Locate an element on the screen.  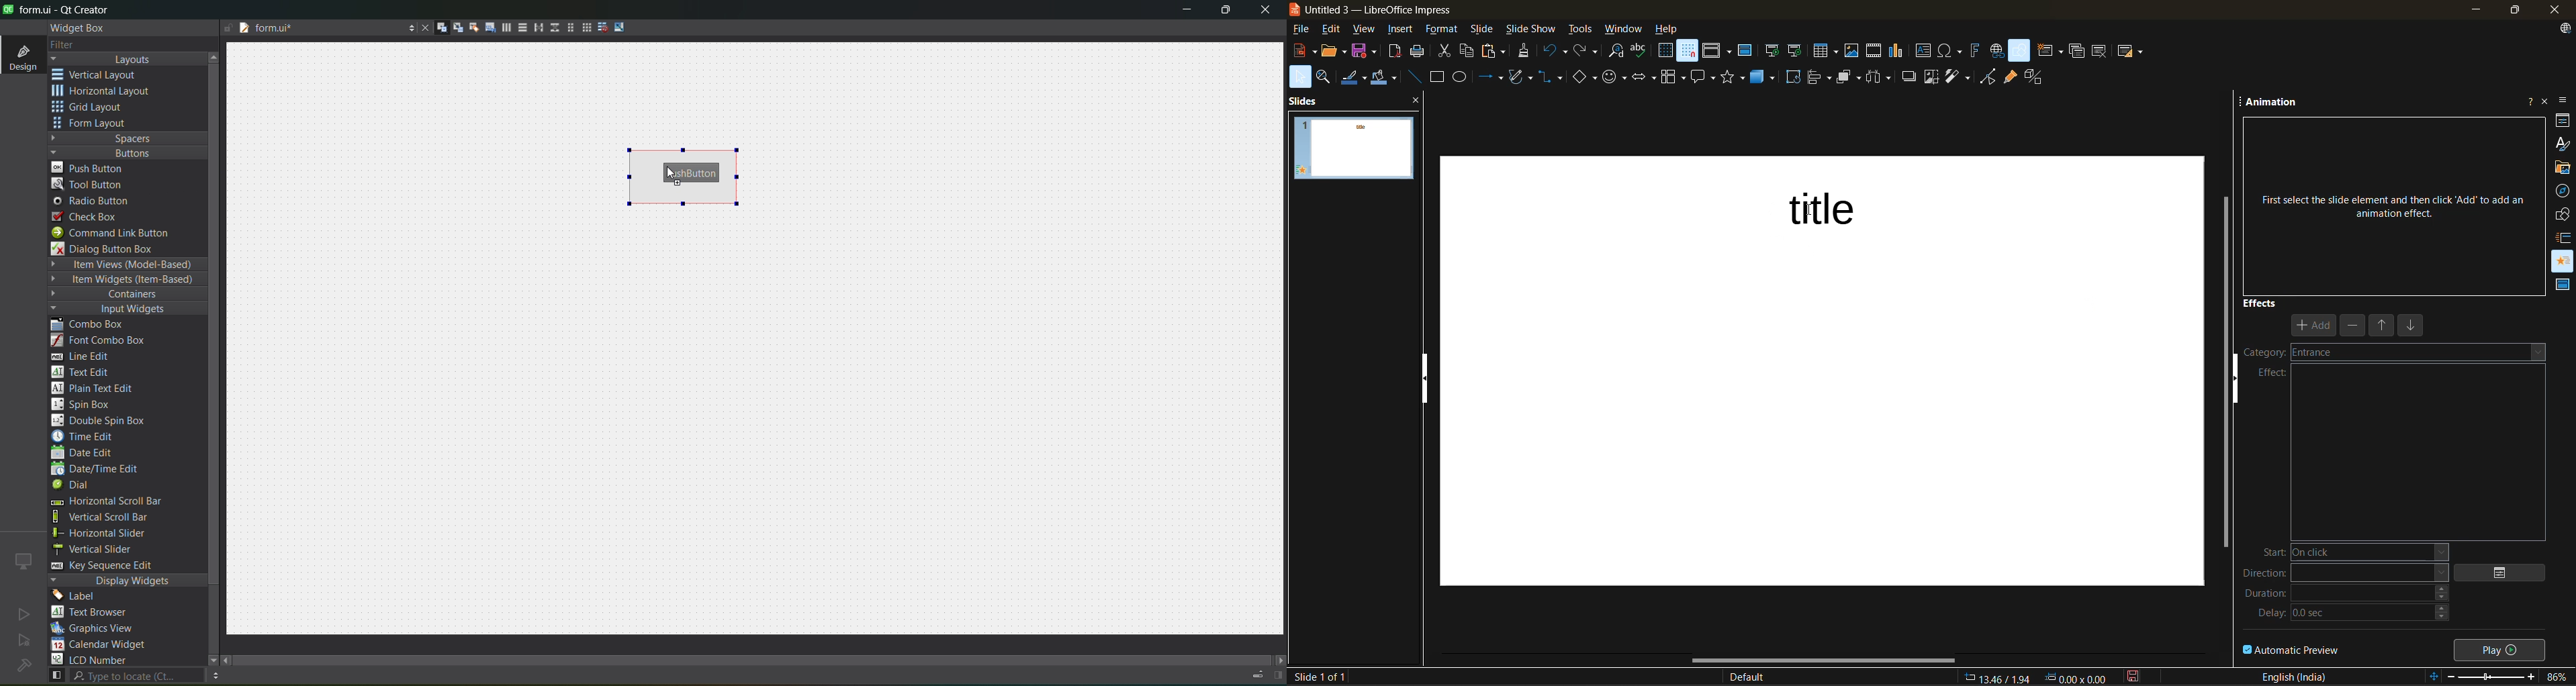
close sidebar deck is located at coordinates (2546, 100).